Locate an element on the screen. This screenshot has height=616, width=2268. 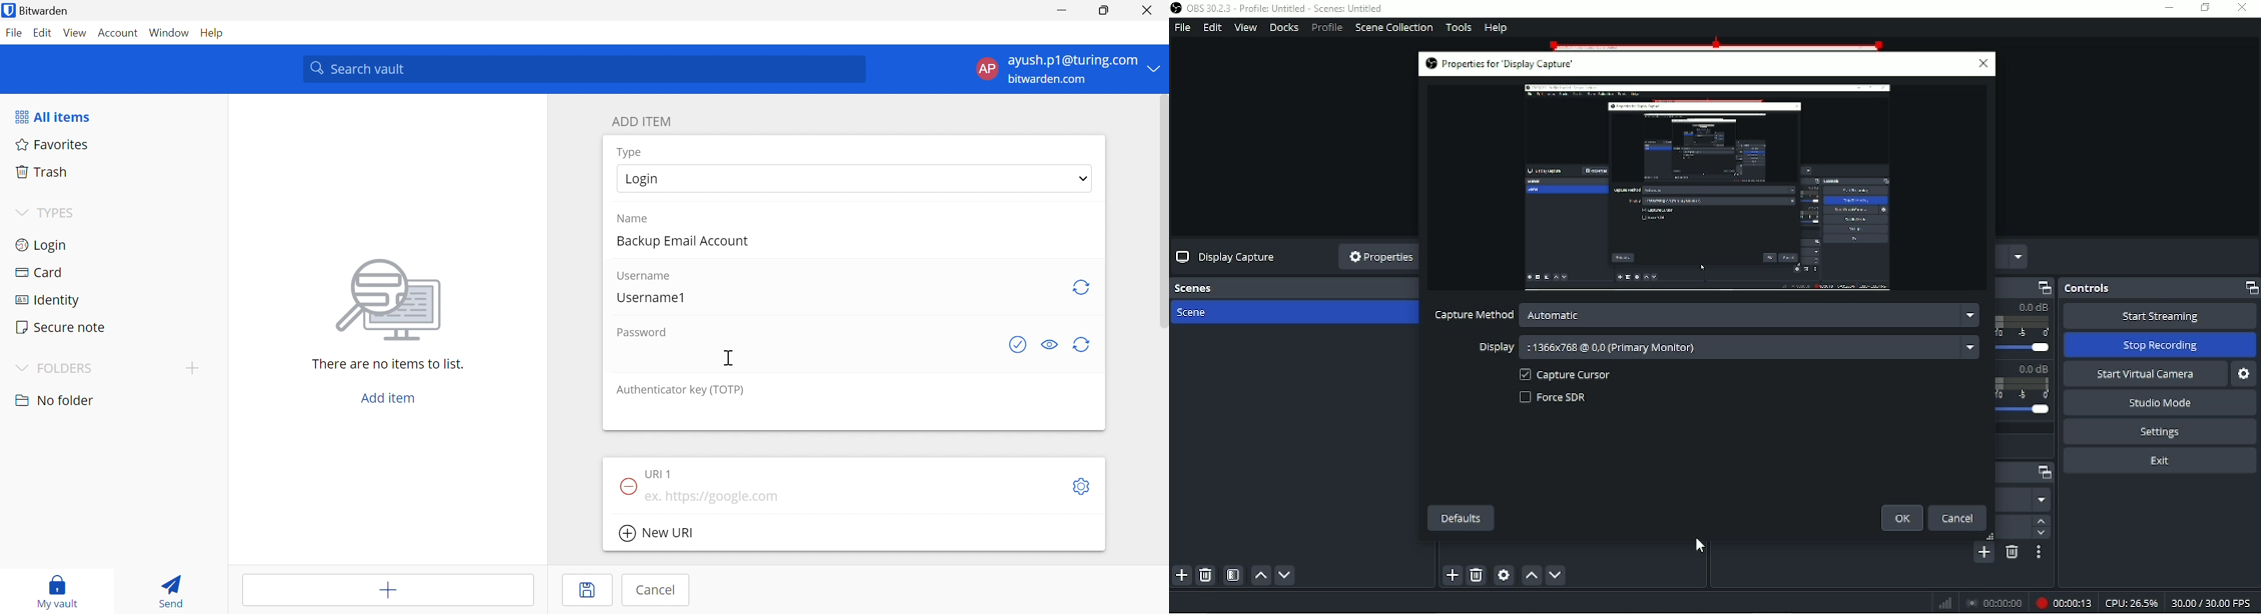
Account is located at coordinates (119, 31).